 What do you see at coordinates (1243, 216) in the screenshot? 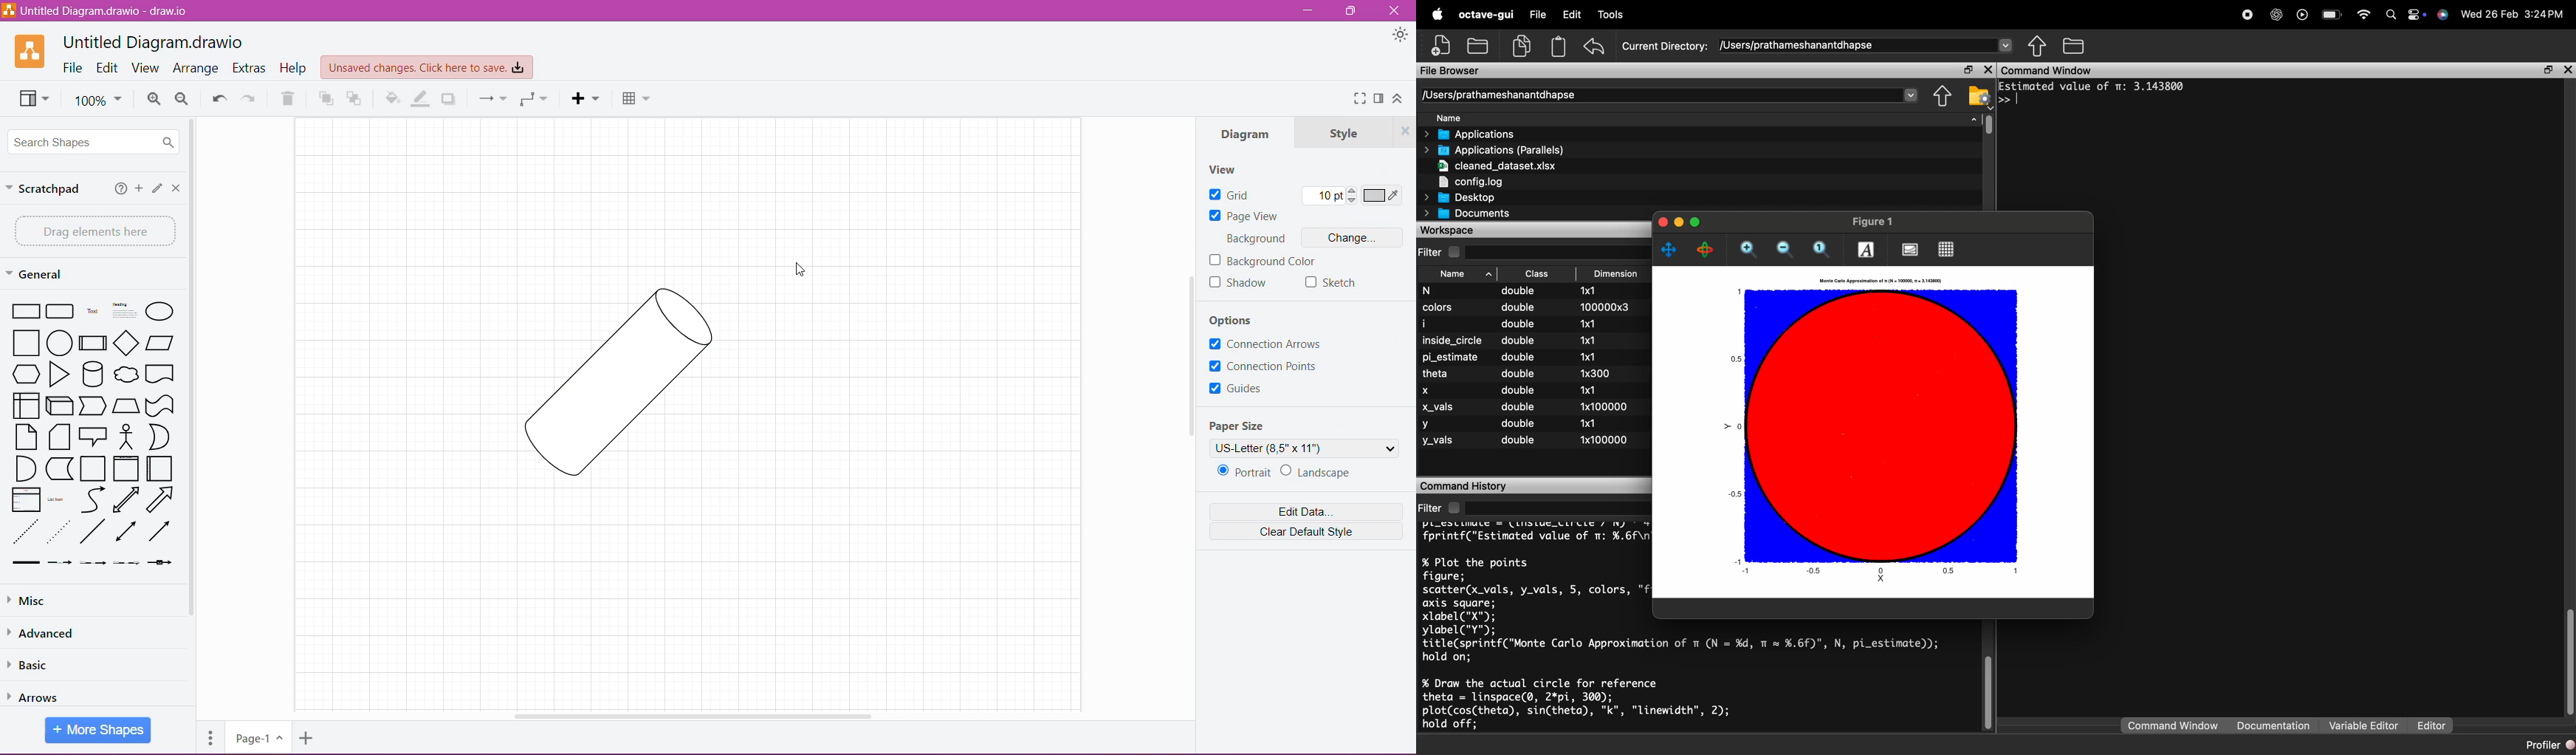
I see `Page View - click to enable/disable` at bounding box center [1243, 216].